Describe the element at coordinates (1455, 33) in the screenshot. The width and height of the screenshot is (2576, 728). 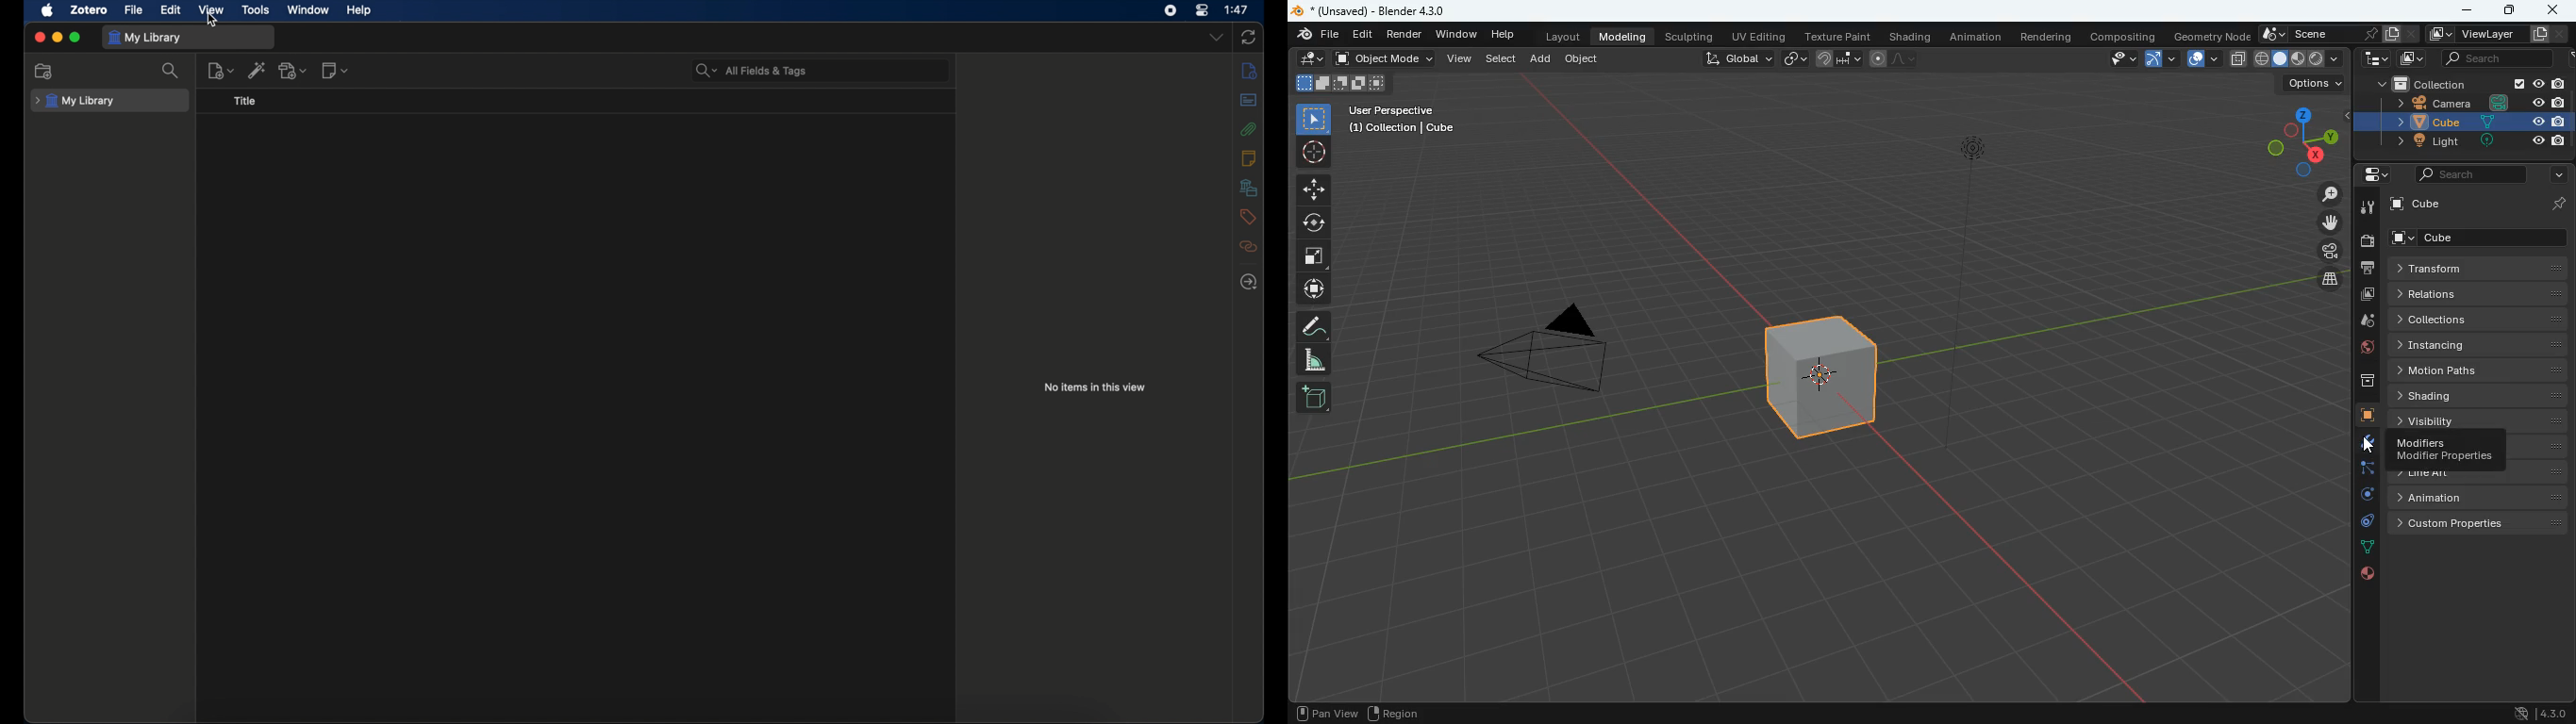
I see `window` at that location.